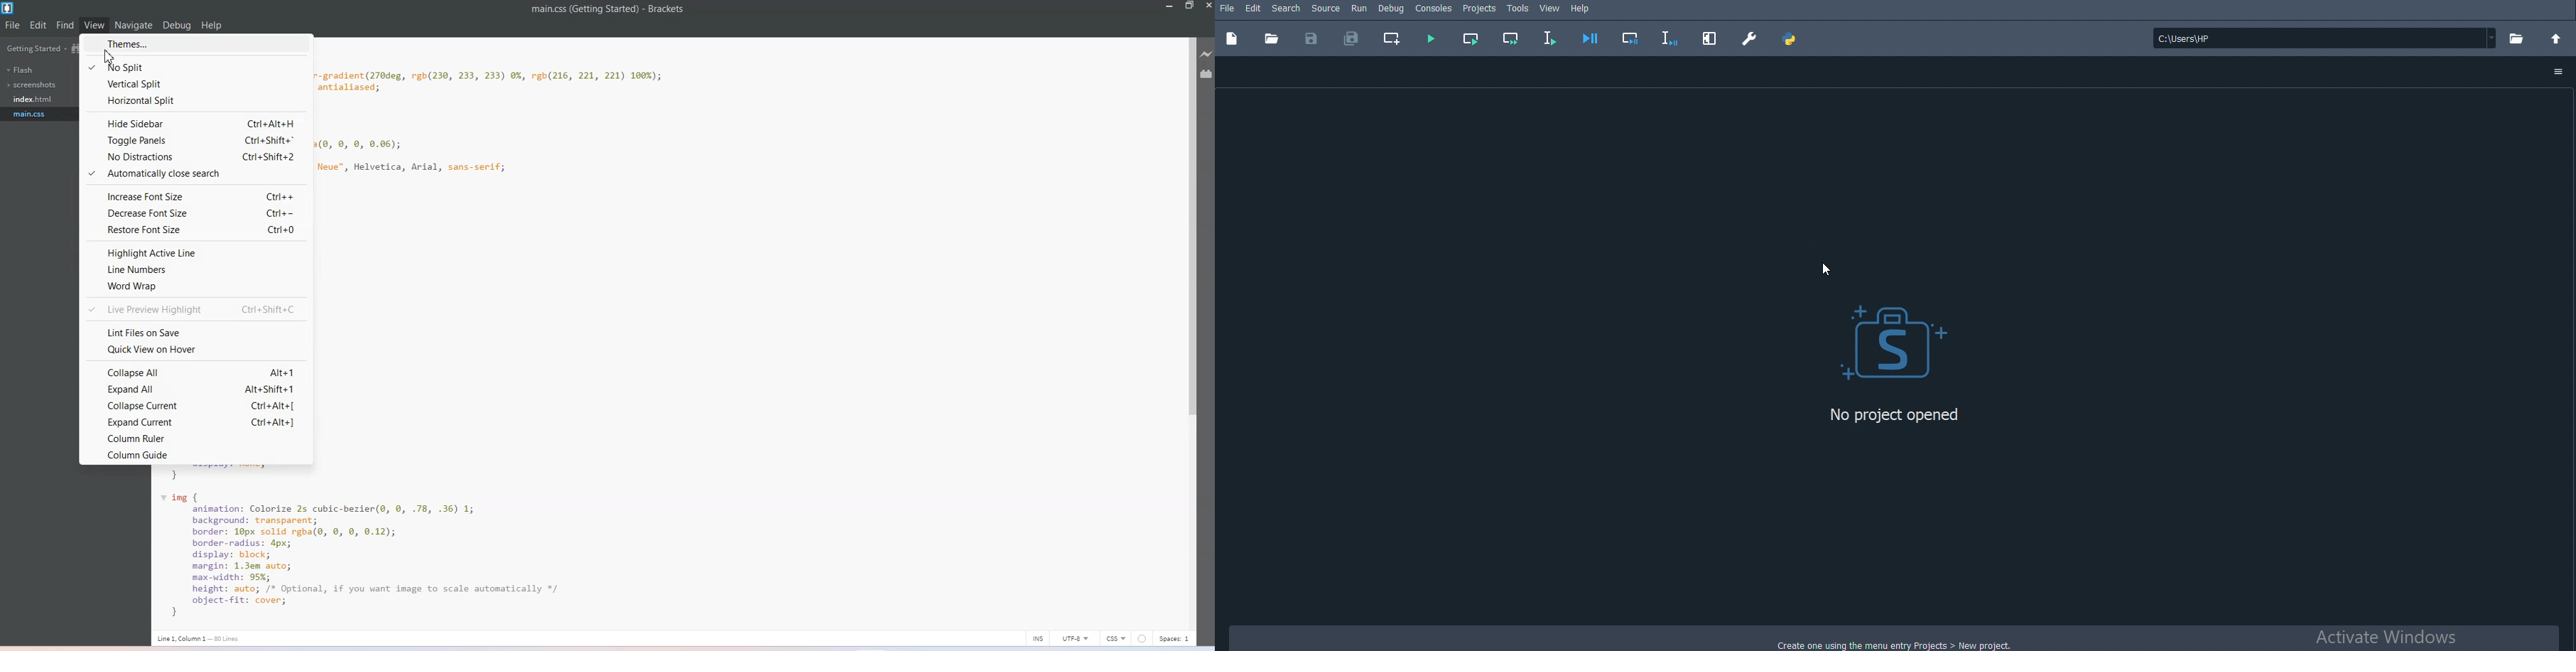 Image resolution: width=2576 pixels, height=672 pixels. What do you see at coordinates (1326, 7) in the screenshot?
I see `Source` at bounding box center [1326, 7].